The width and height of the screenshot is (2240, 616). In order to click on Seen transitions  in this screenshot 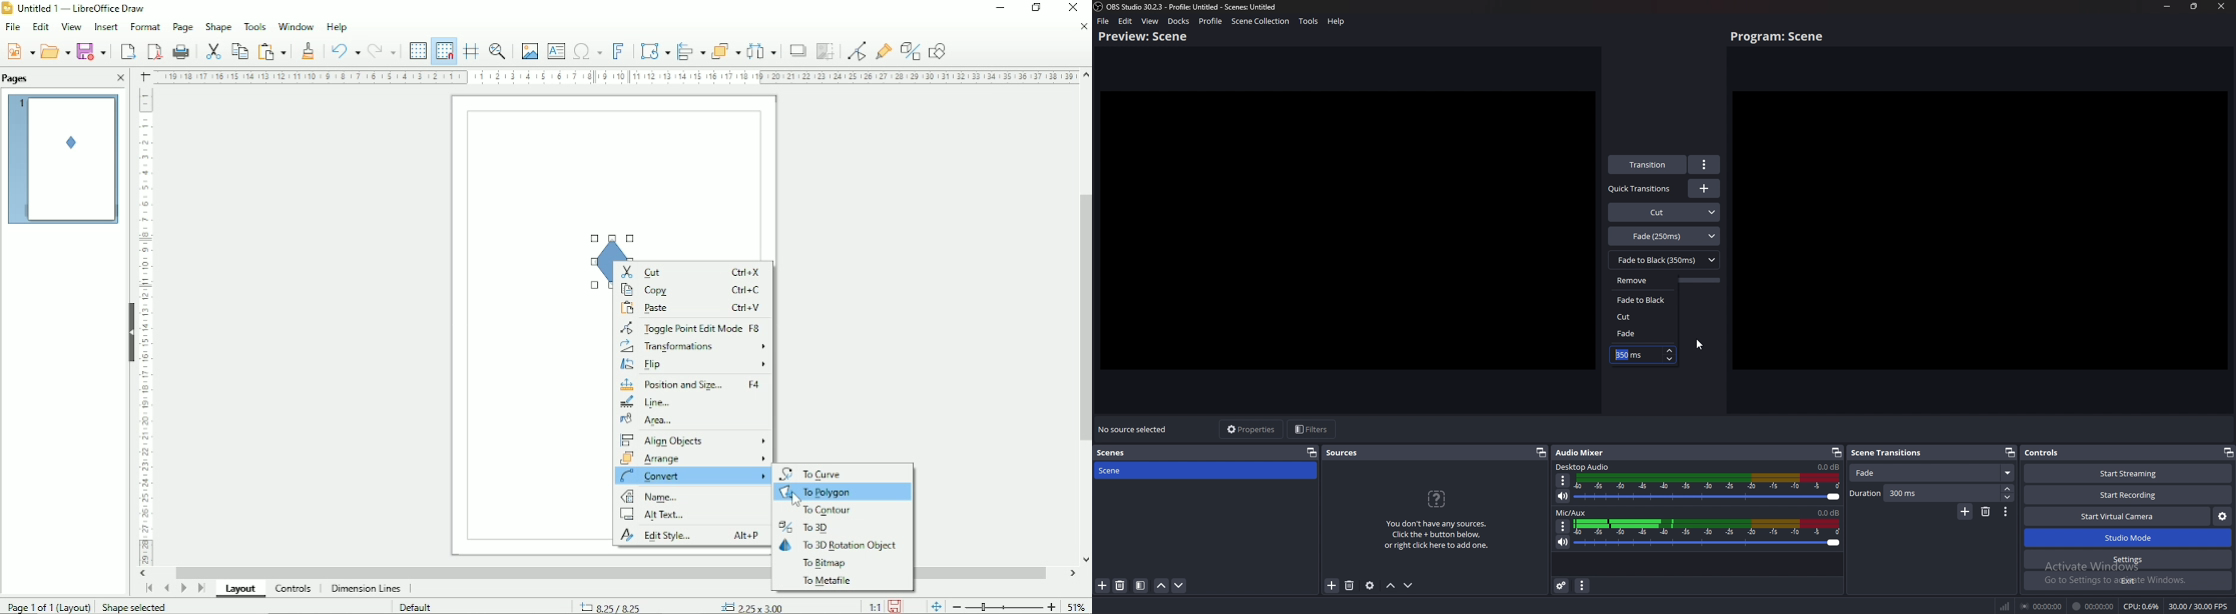, I will do `click(1890, 452)`.